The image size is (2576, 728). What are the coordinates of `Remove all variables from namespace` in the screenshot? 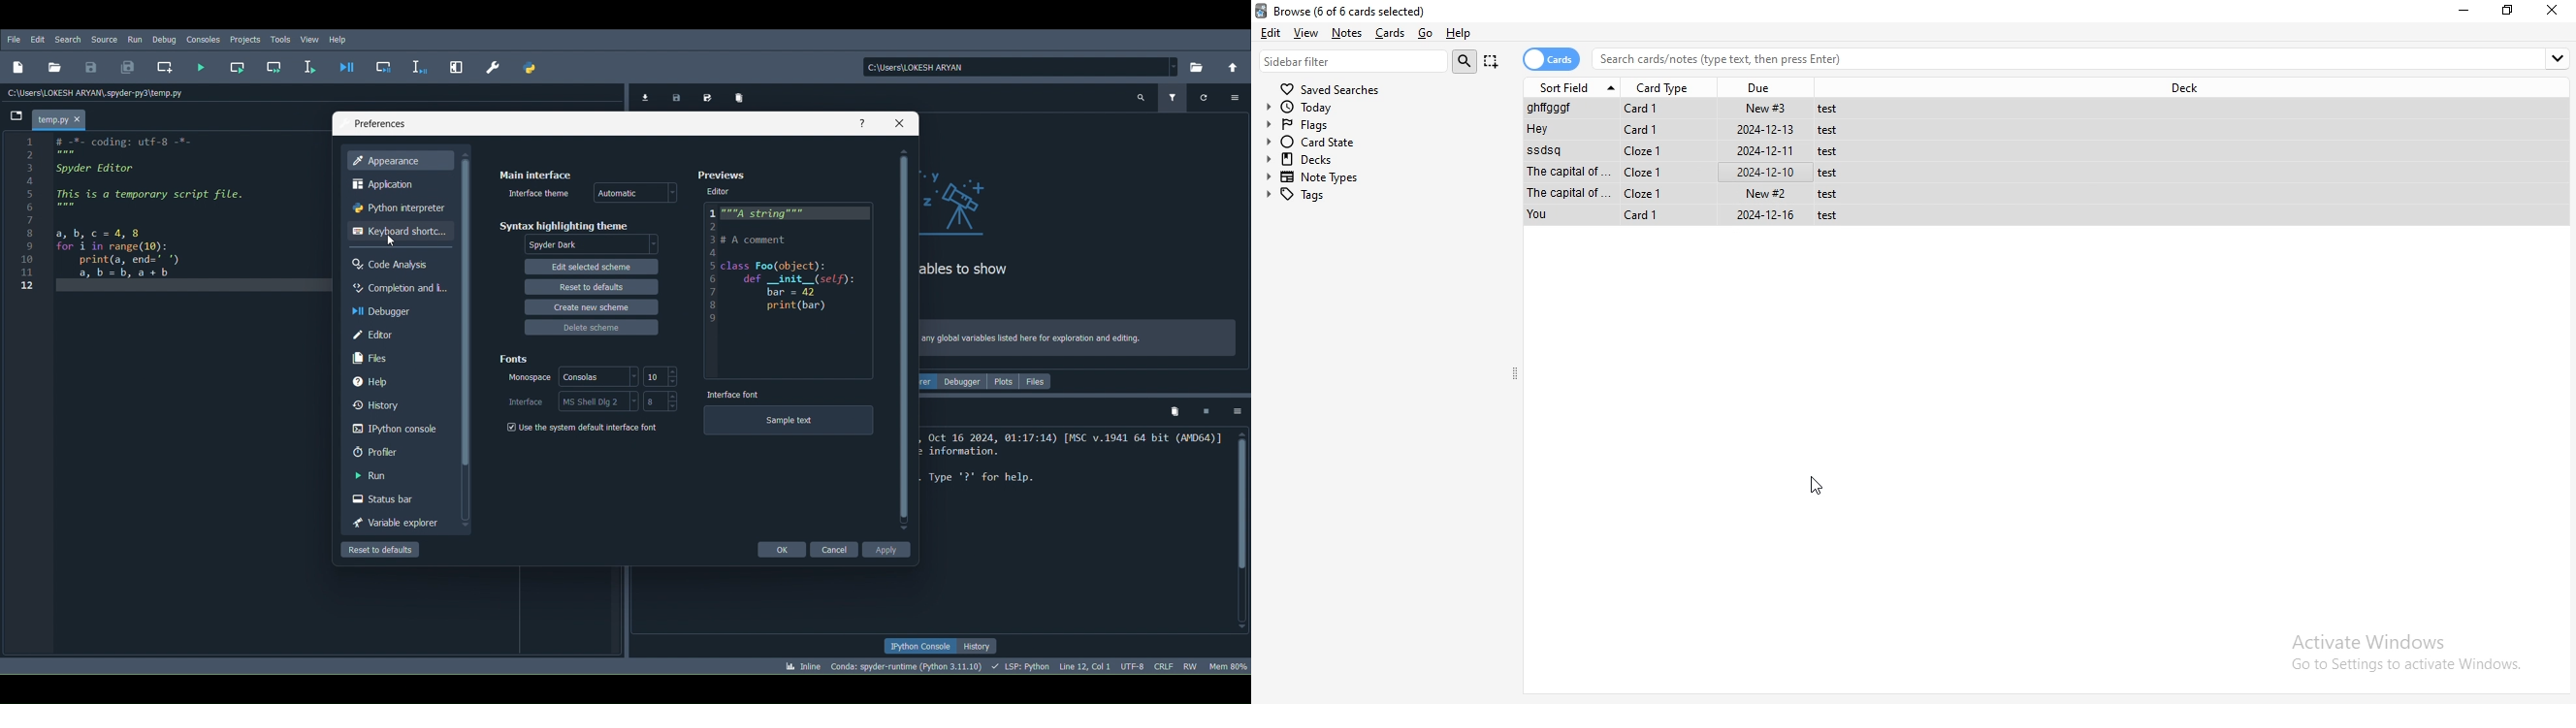 It's located at (1176, 413).